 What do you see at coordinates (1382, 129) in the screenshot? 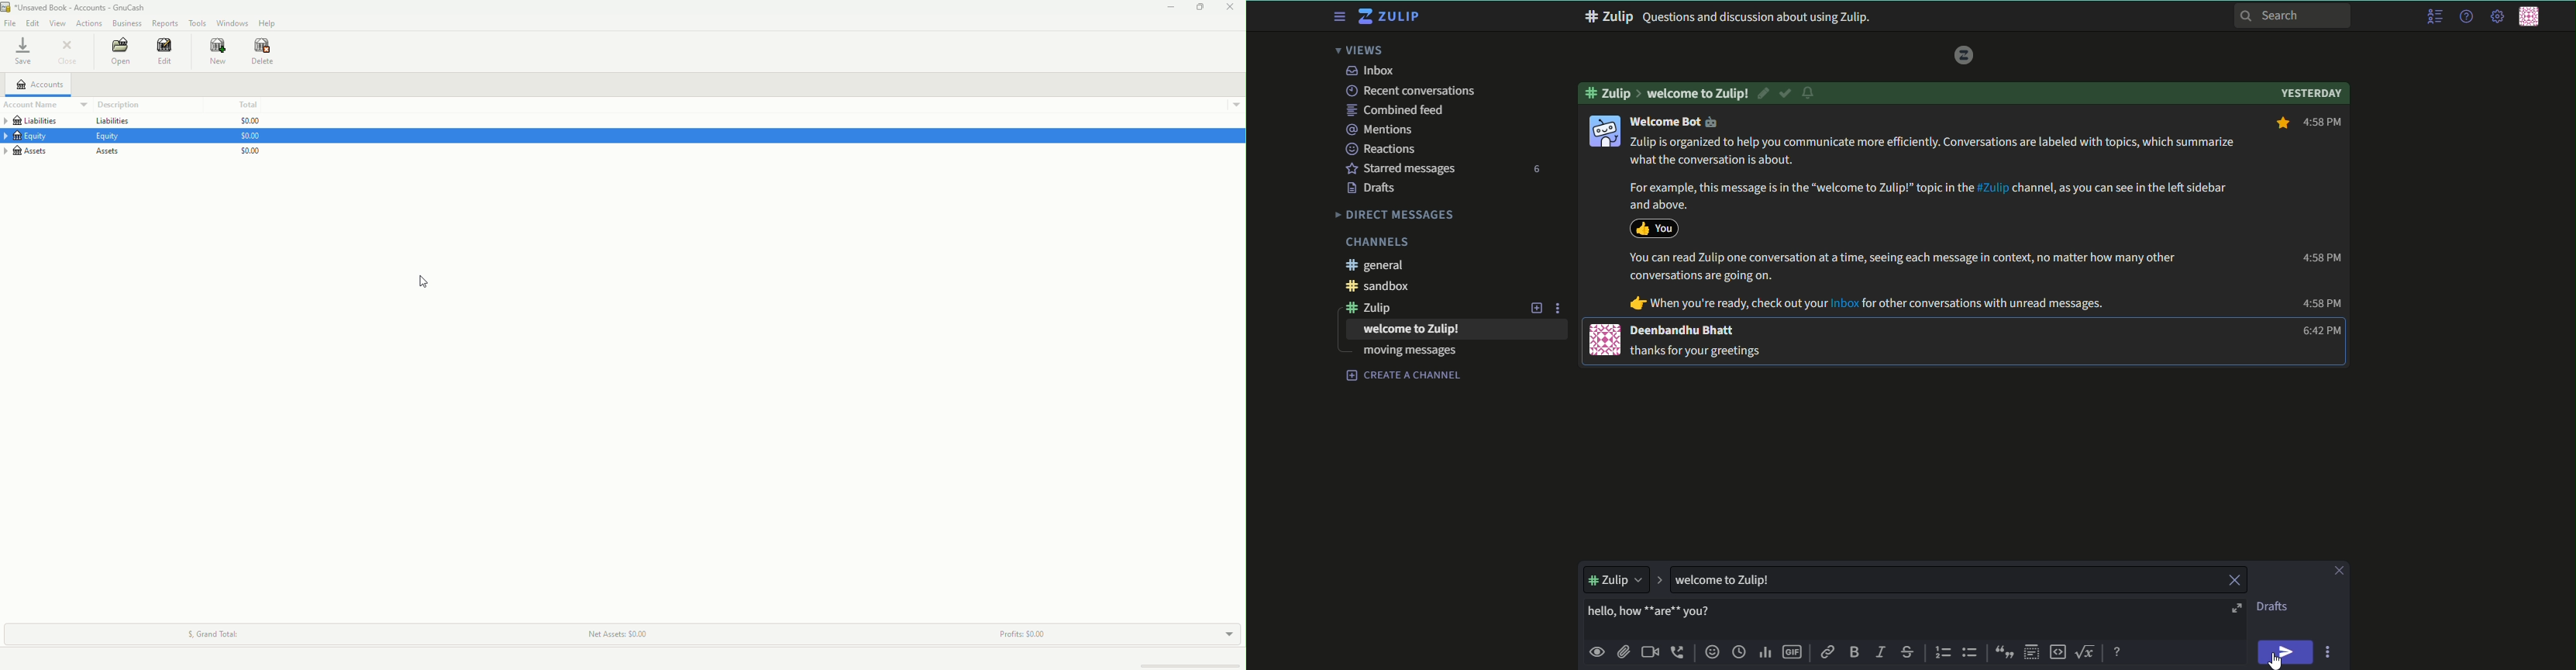
I see `mentions` at bounding box center [1382, 129].